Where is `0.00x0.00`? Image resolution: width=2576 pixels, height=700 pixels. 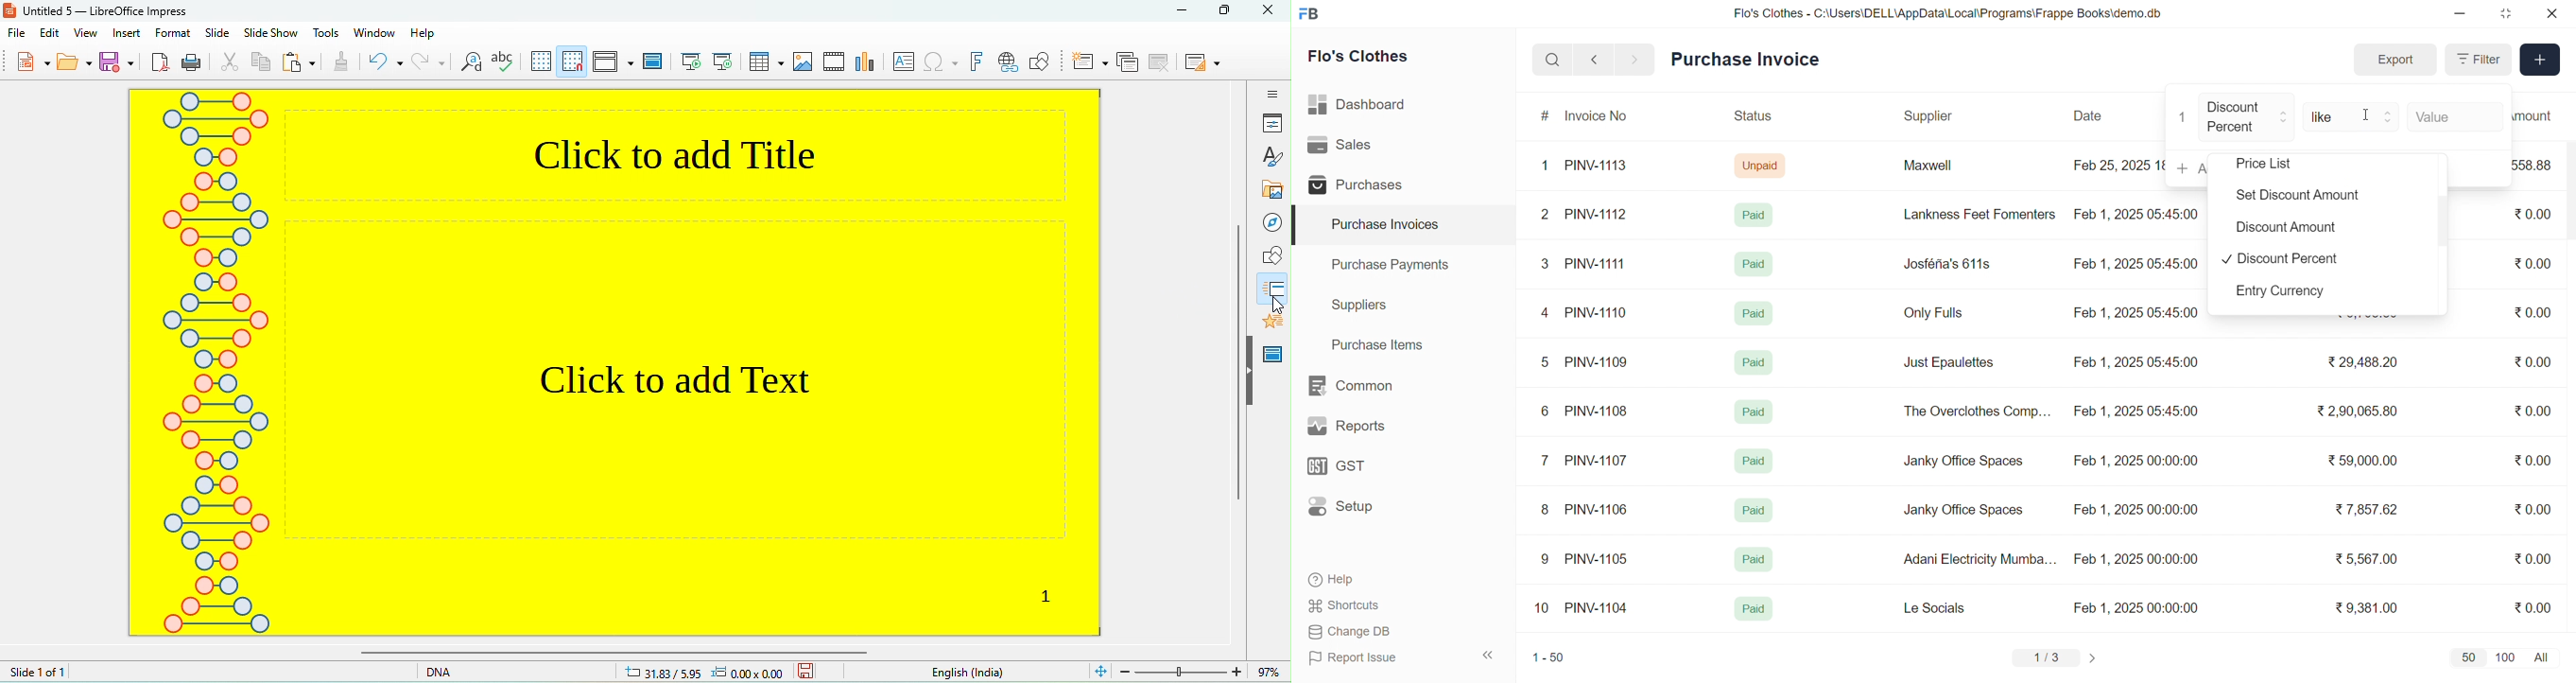
0.00x0.00 is located at coordinates (752, 672).